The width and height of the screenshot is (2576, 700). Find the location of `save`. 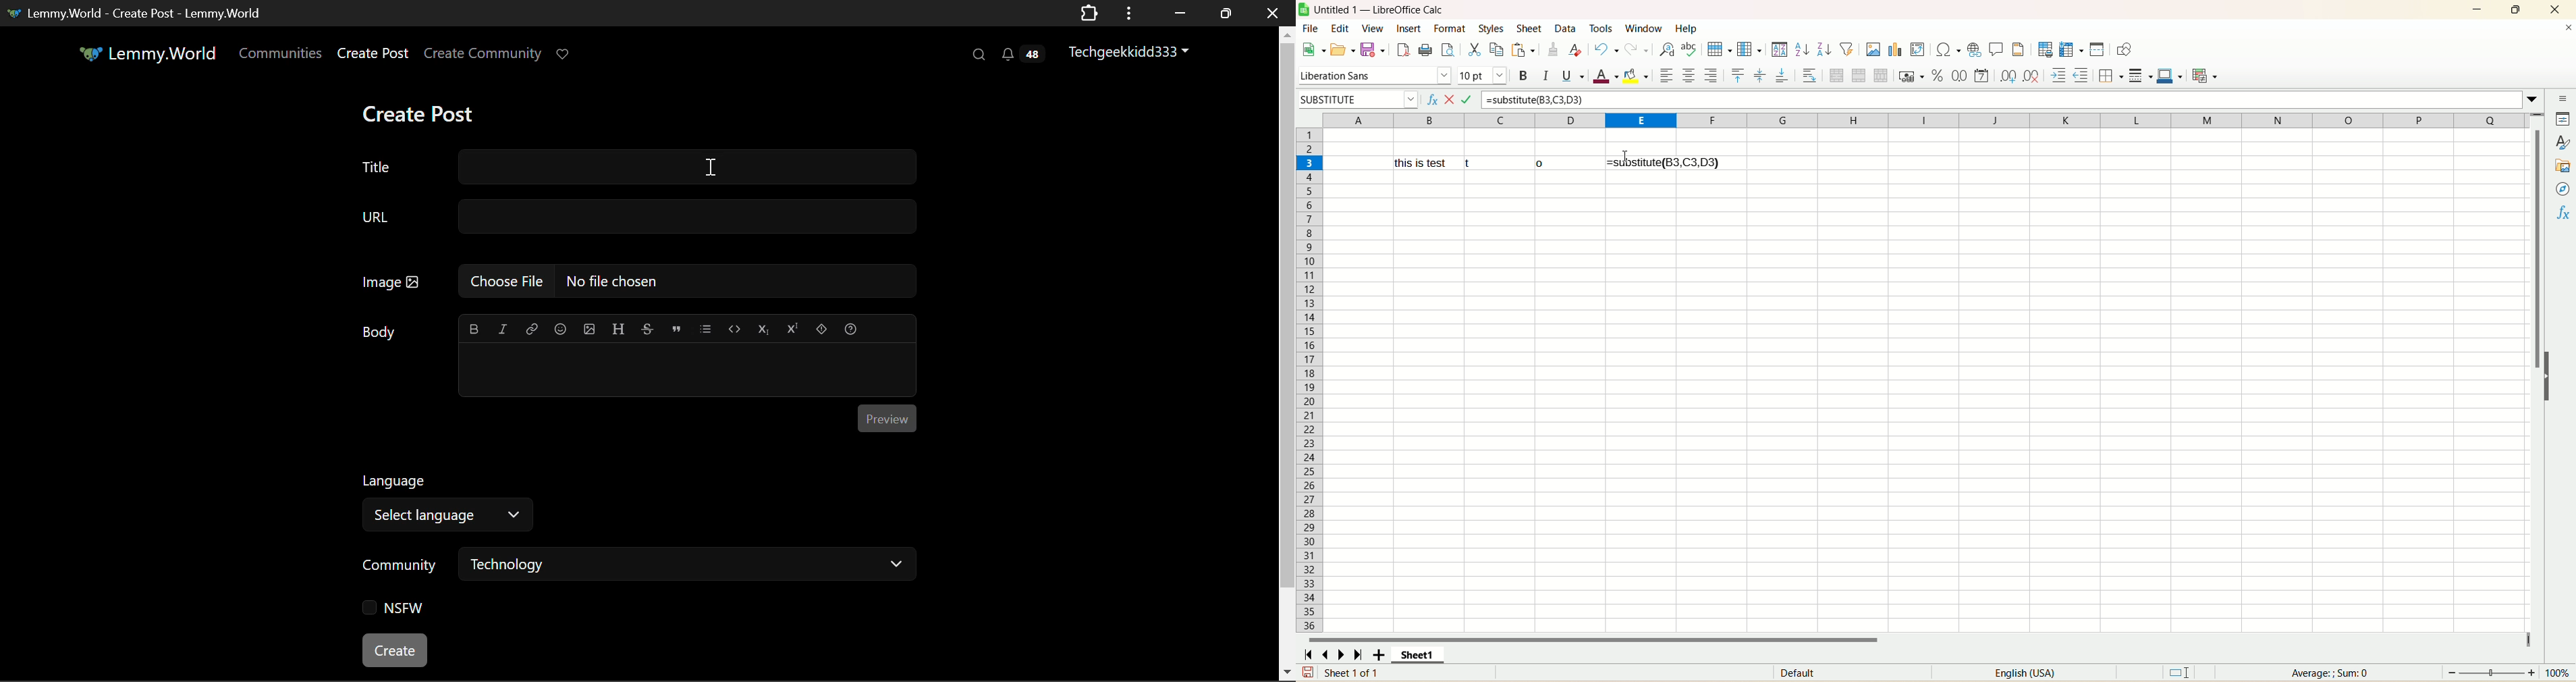

save is located at coordinates (1370, 48).